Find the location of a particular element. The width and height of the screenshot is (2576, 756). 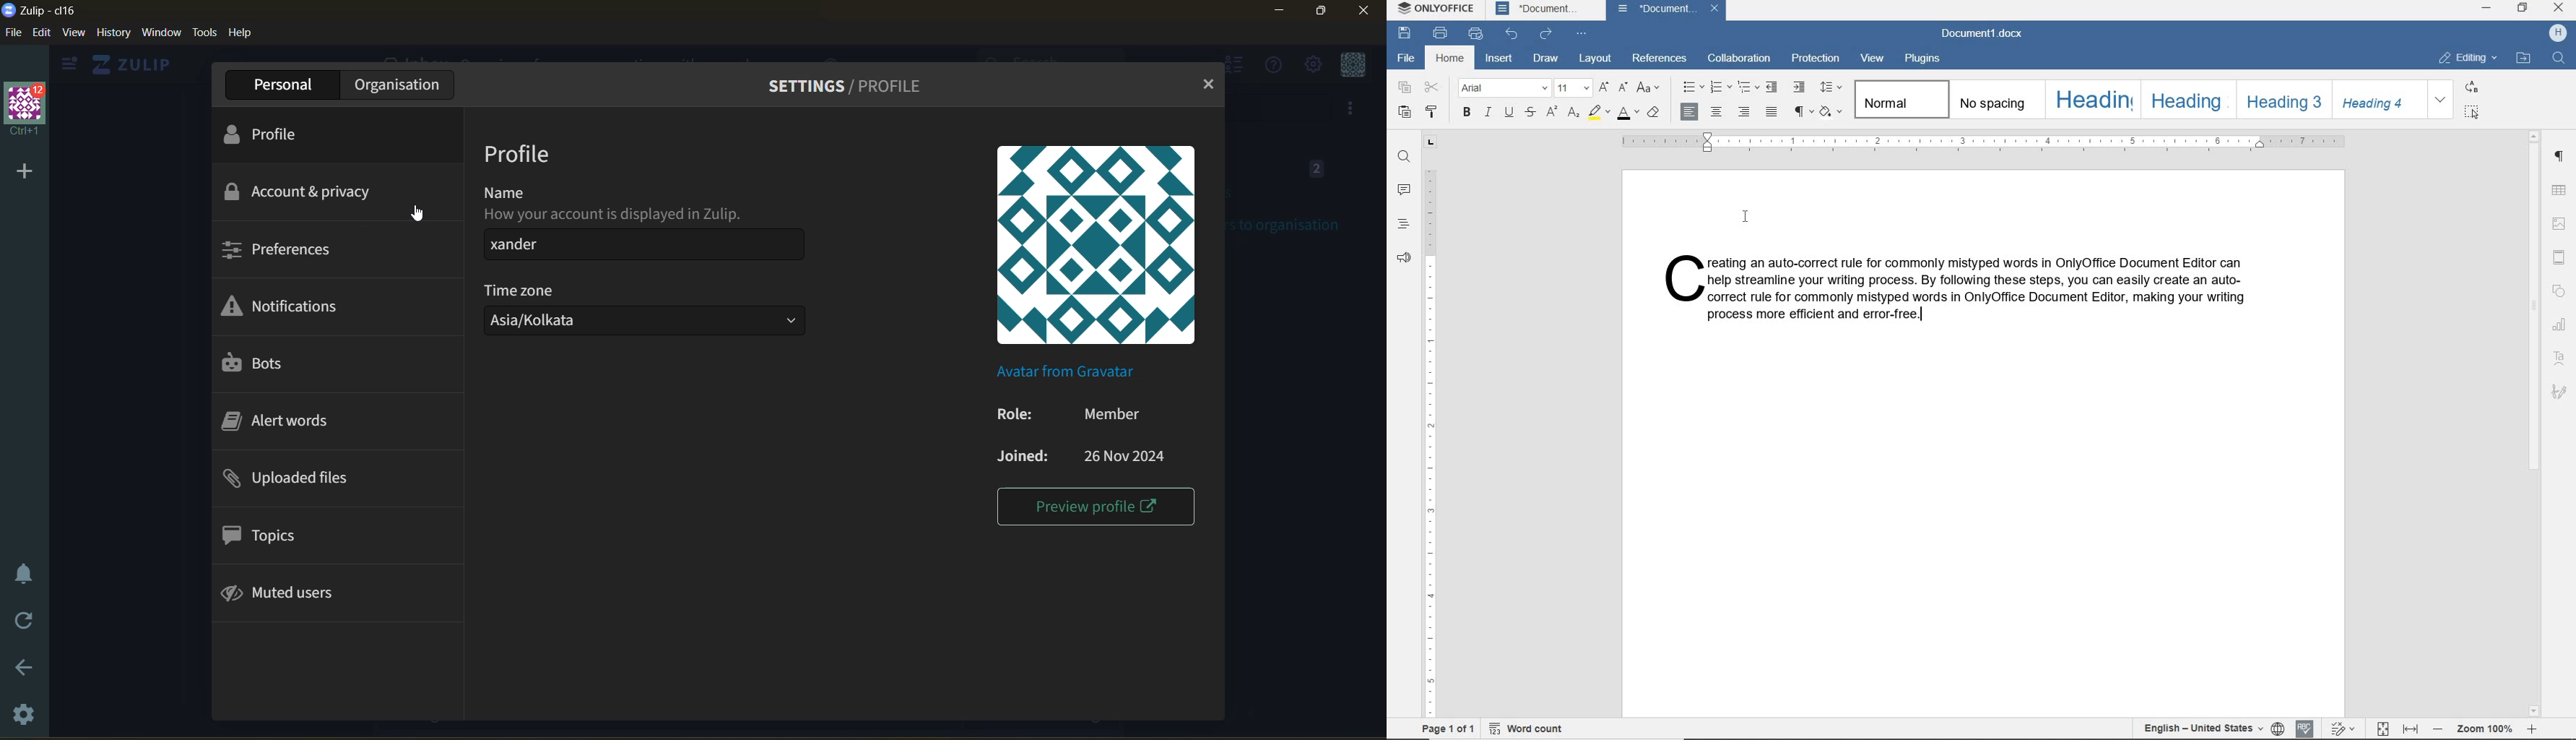

HEADING 2 is located at coordinates (2186, 100).